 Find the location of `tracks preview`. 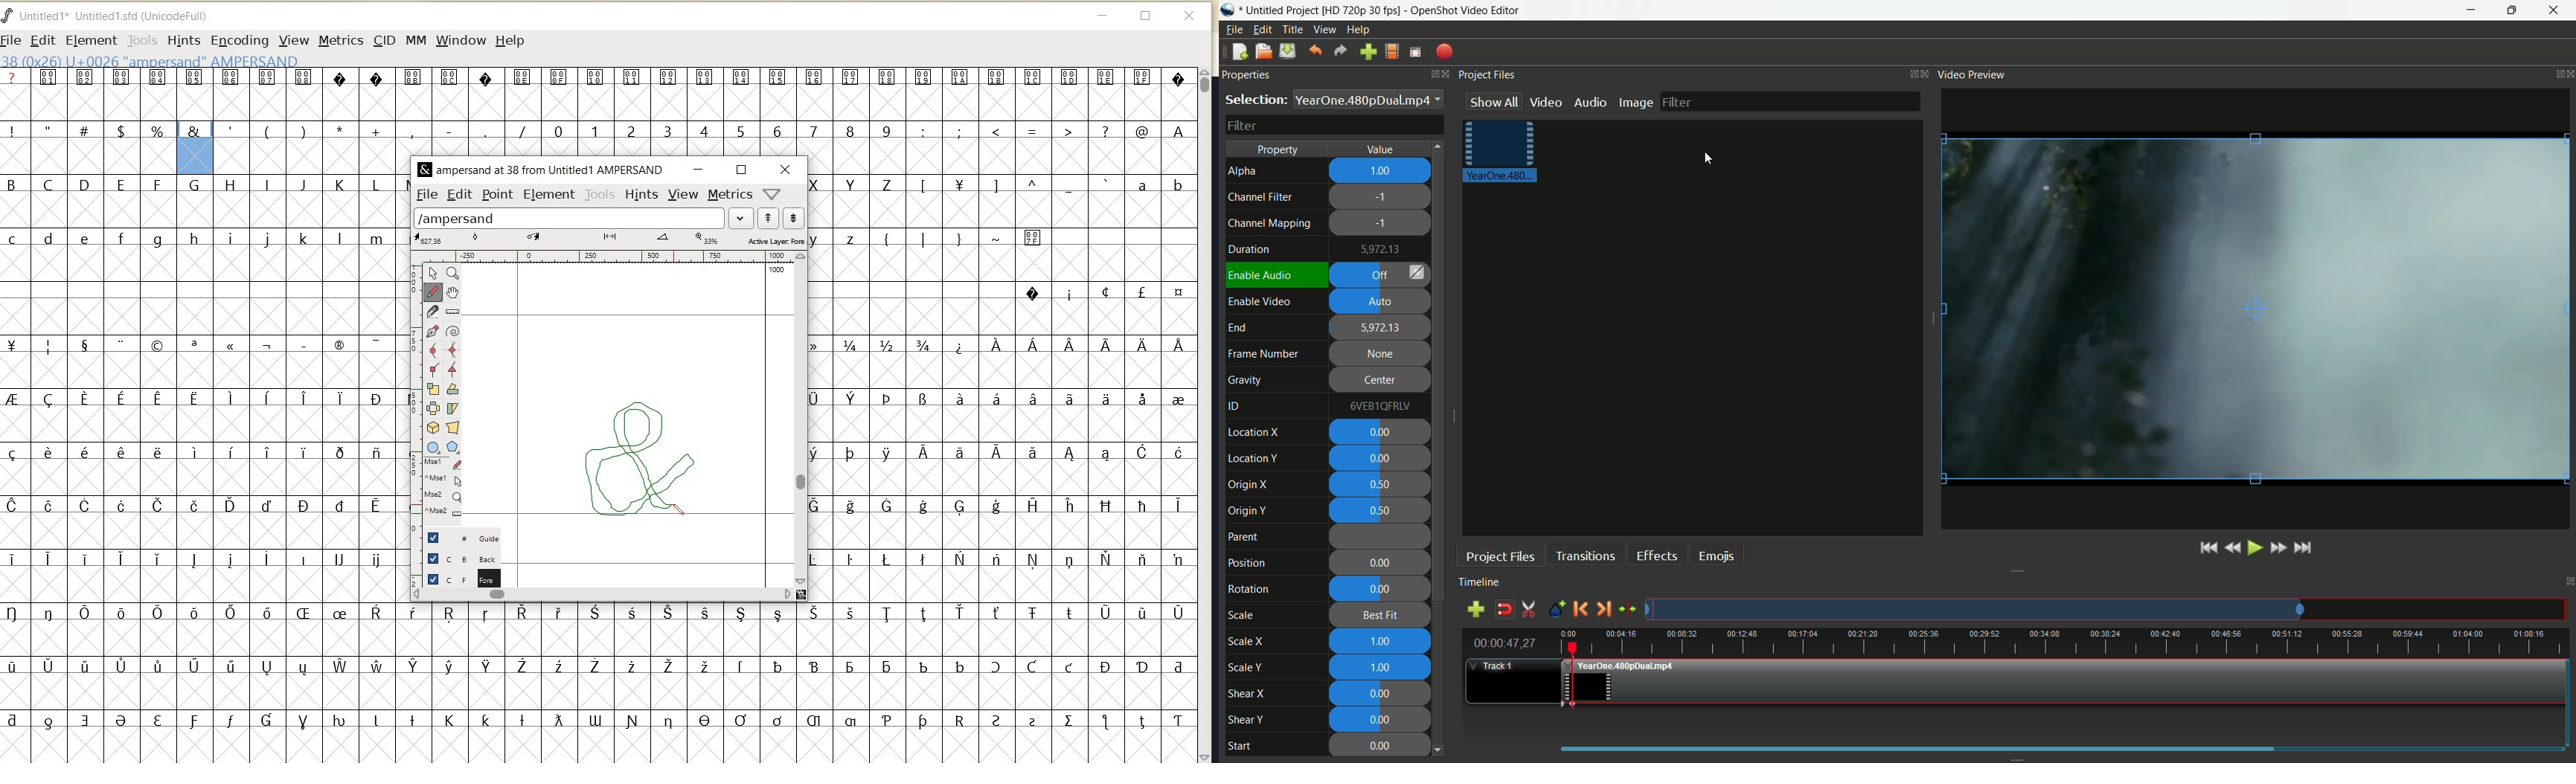

tracks preview is located at coordinates (2110, 608).